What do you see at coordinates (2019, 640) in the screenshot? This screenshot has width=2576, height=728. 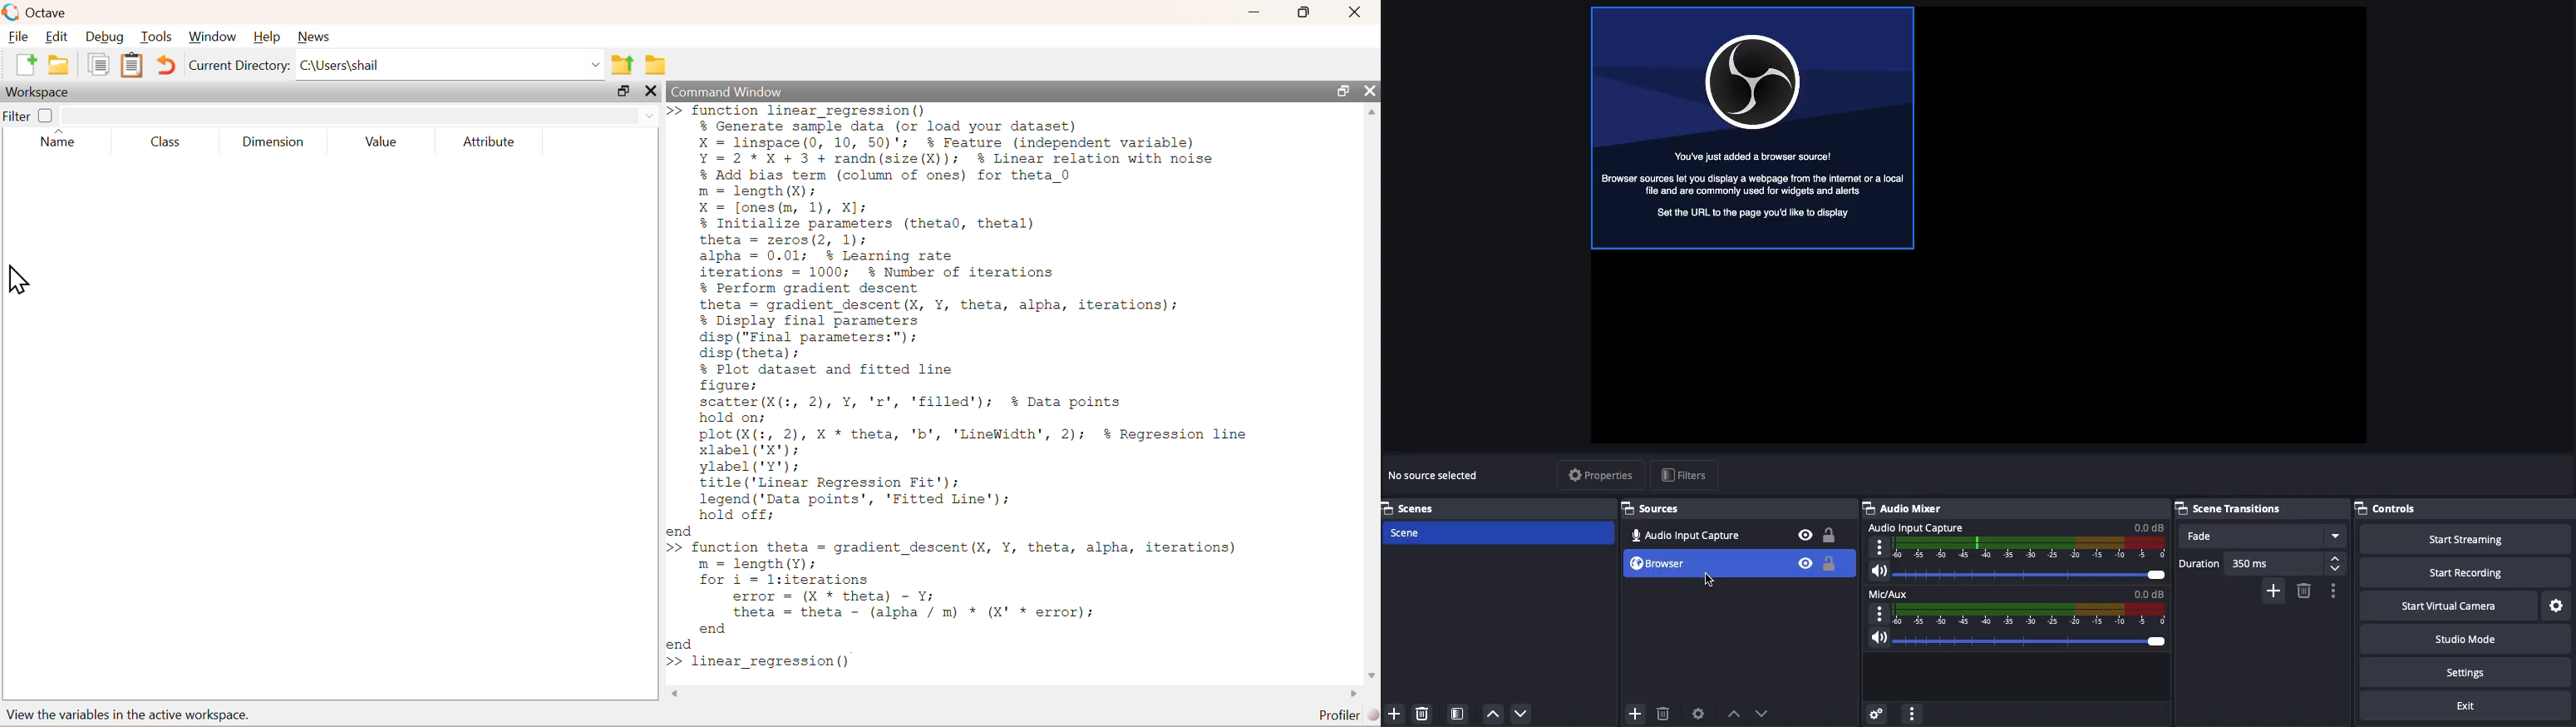 I see `Volume` at bounding box center [2019, 640].